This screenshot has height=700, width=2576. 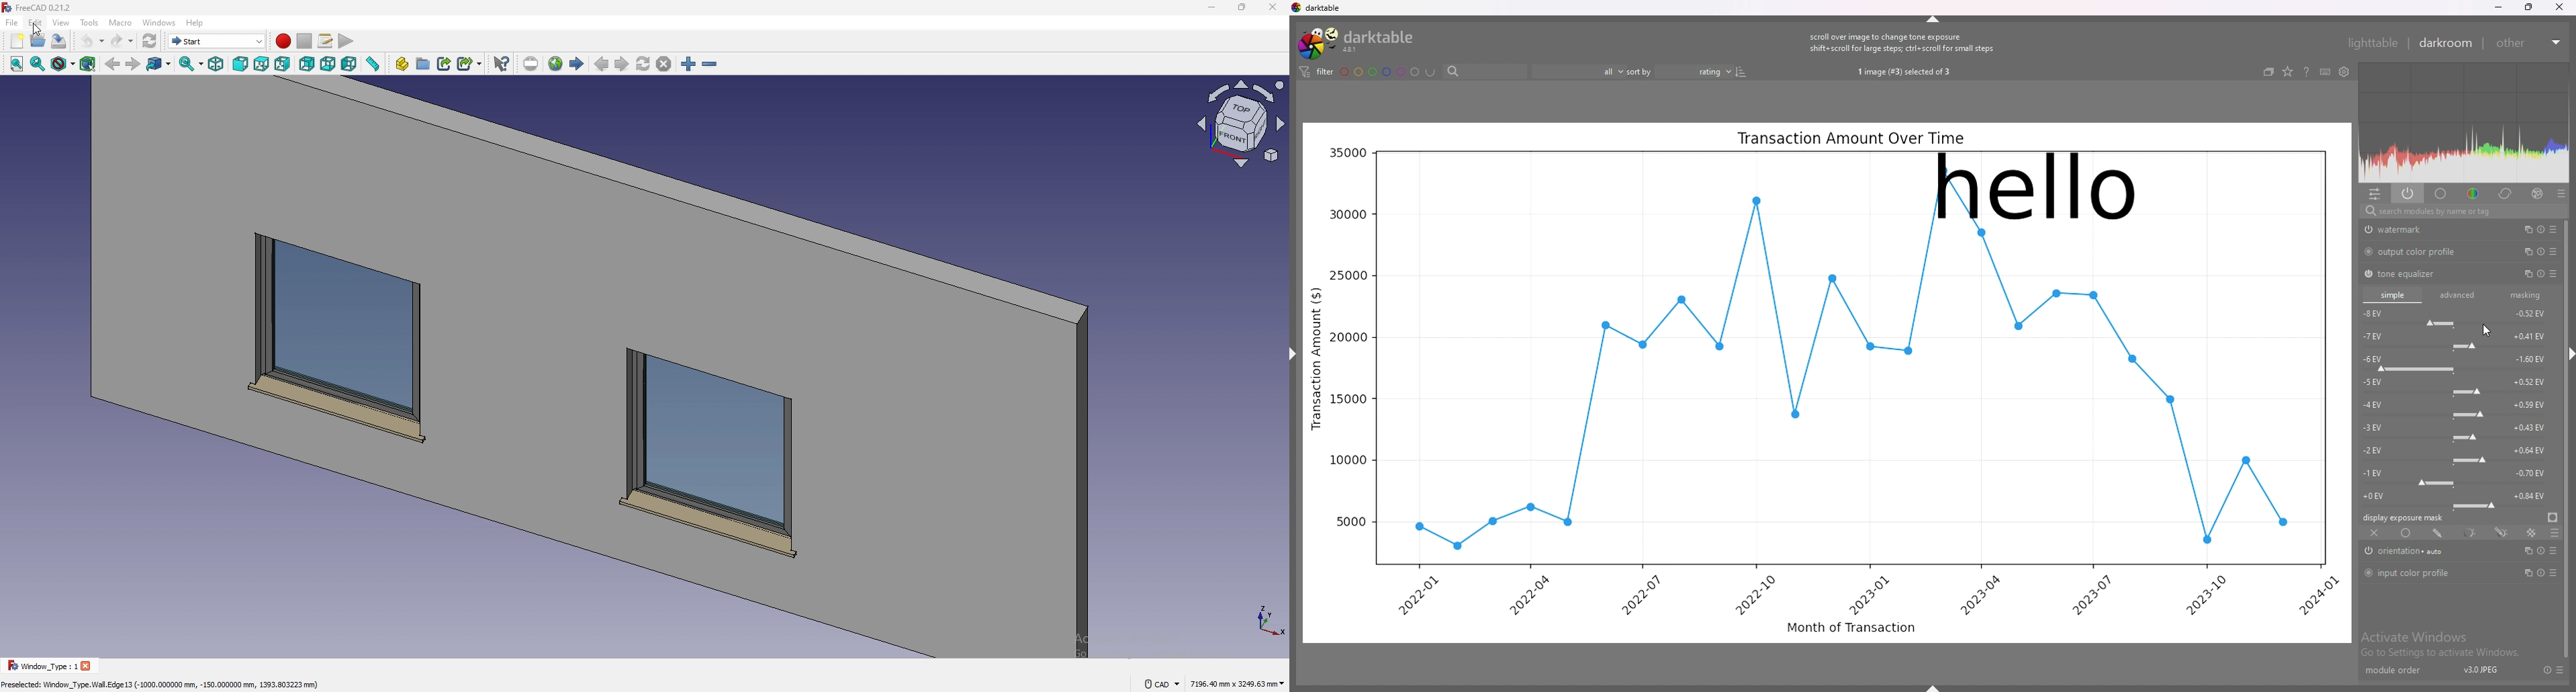 What do you see at coordinates (2396, 671) in the screenshot?
I see `module order` at bounding box center [2396, 671].